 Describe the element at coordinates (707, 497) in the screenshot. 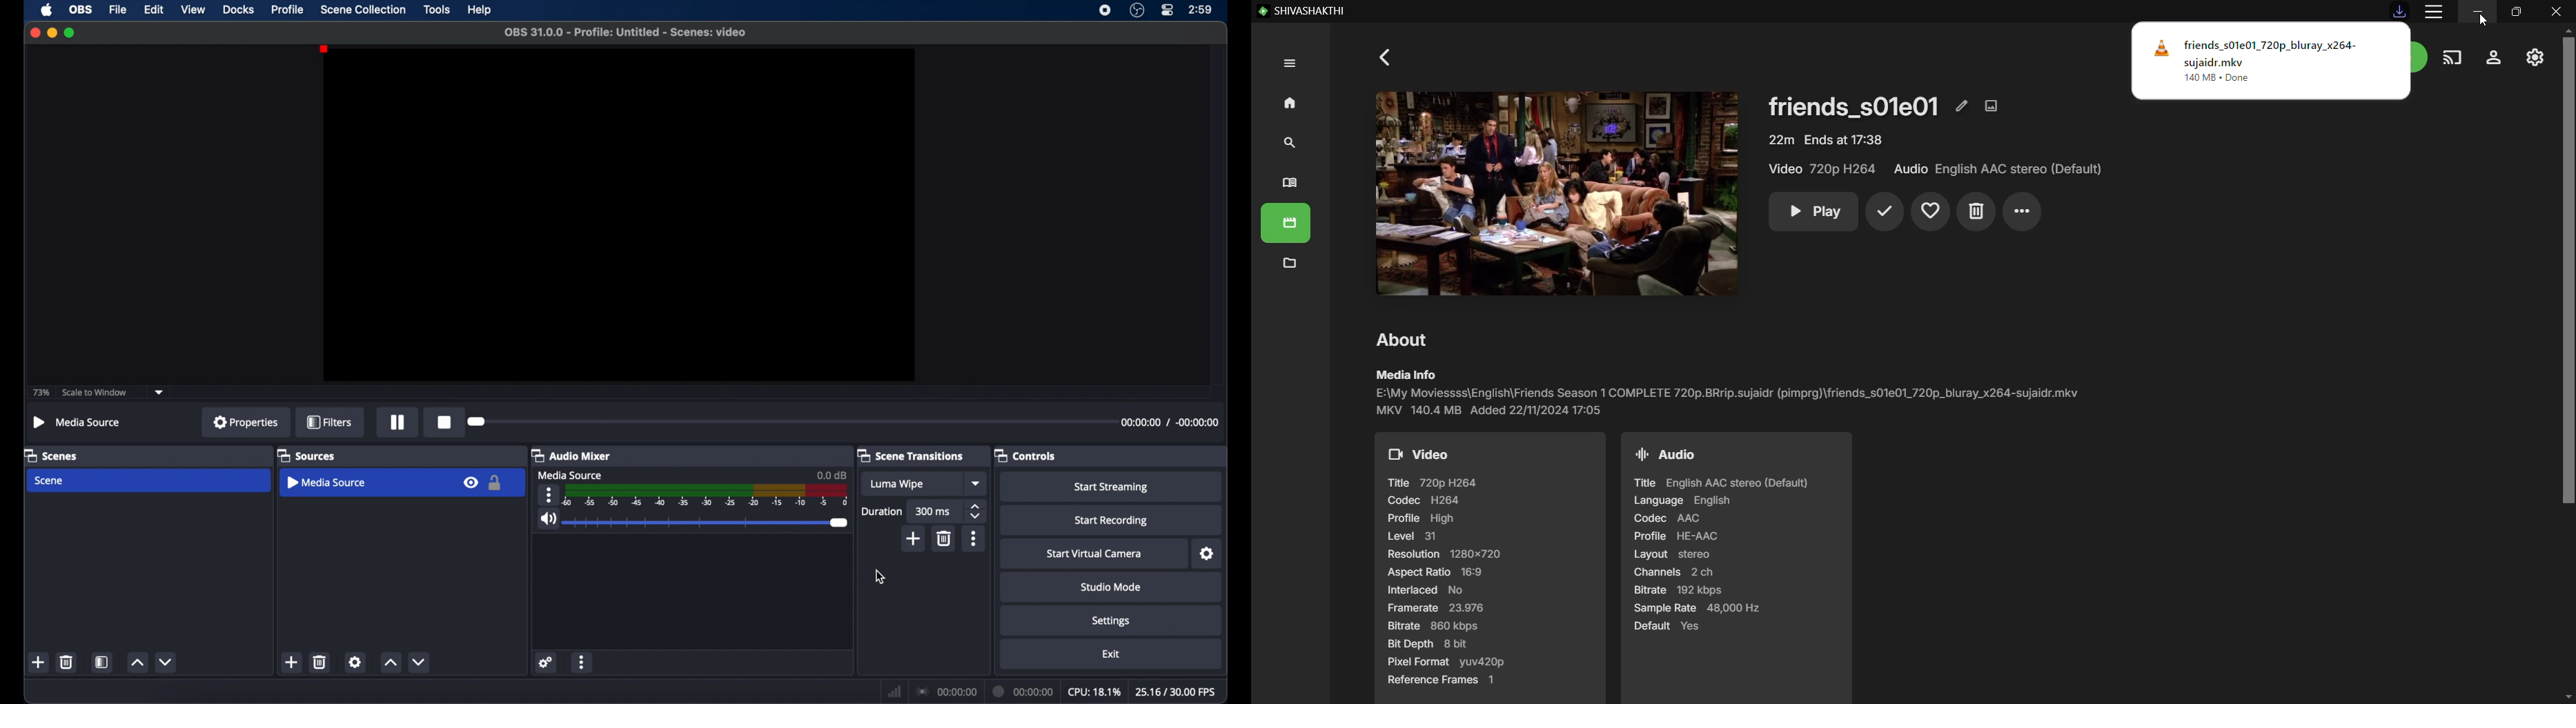

I see `timeline` at that location.